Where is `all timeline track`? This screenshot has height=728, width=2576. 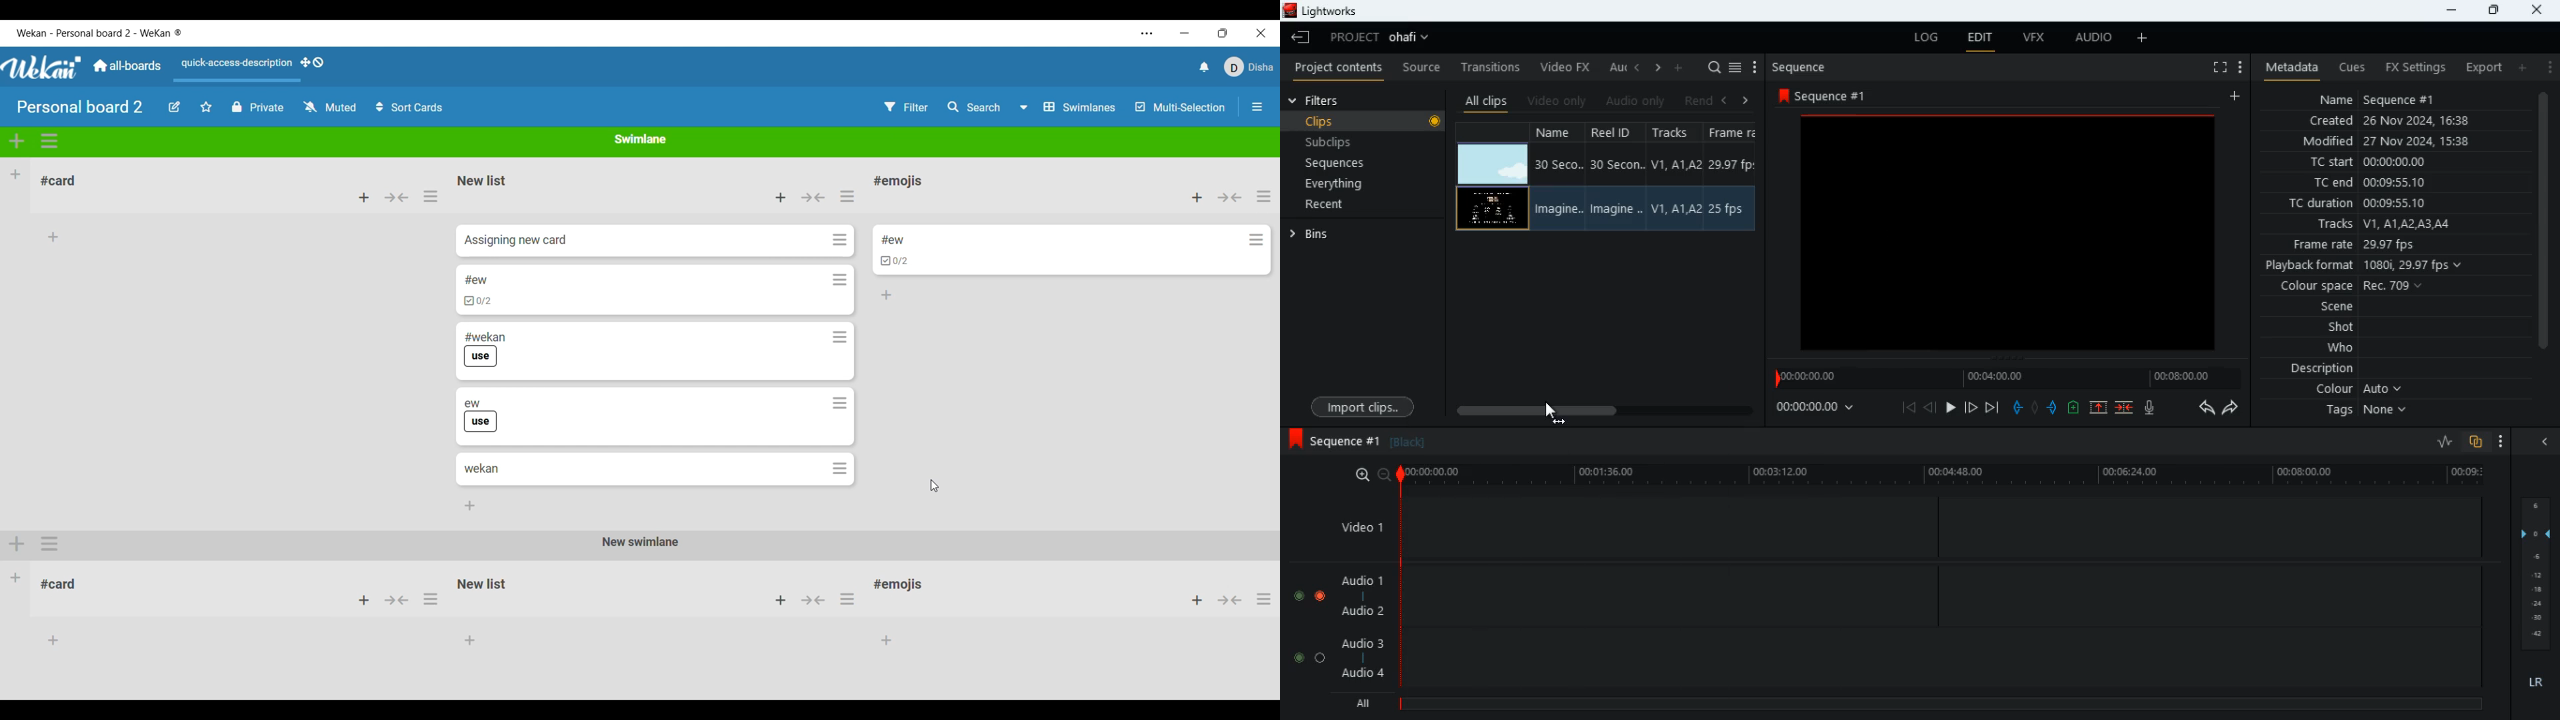
all timeline track is located at coordinates (1944, 700).